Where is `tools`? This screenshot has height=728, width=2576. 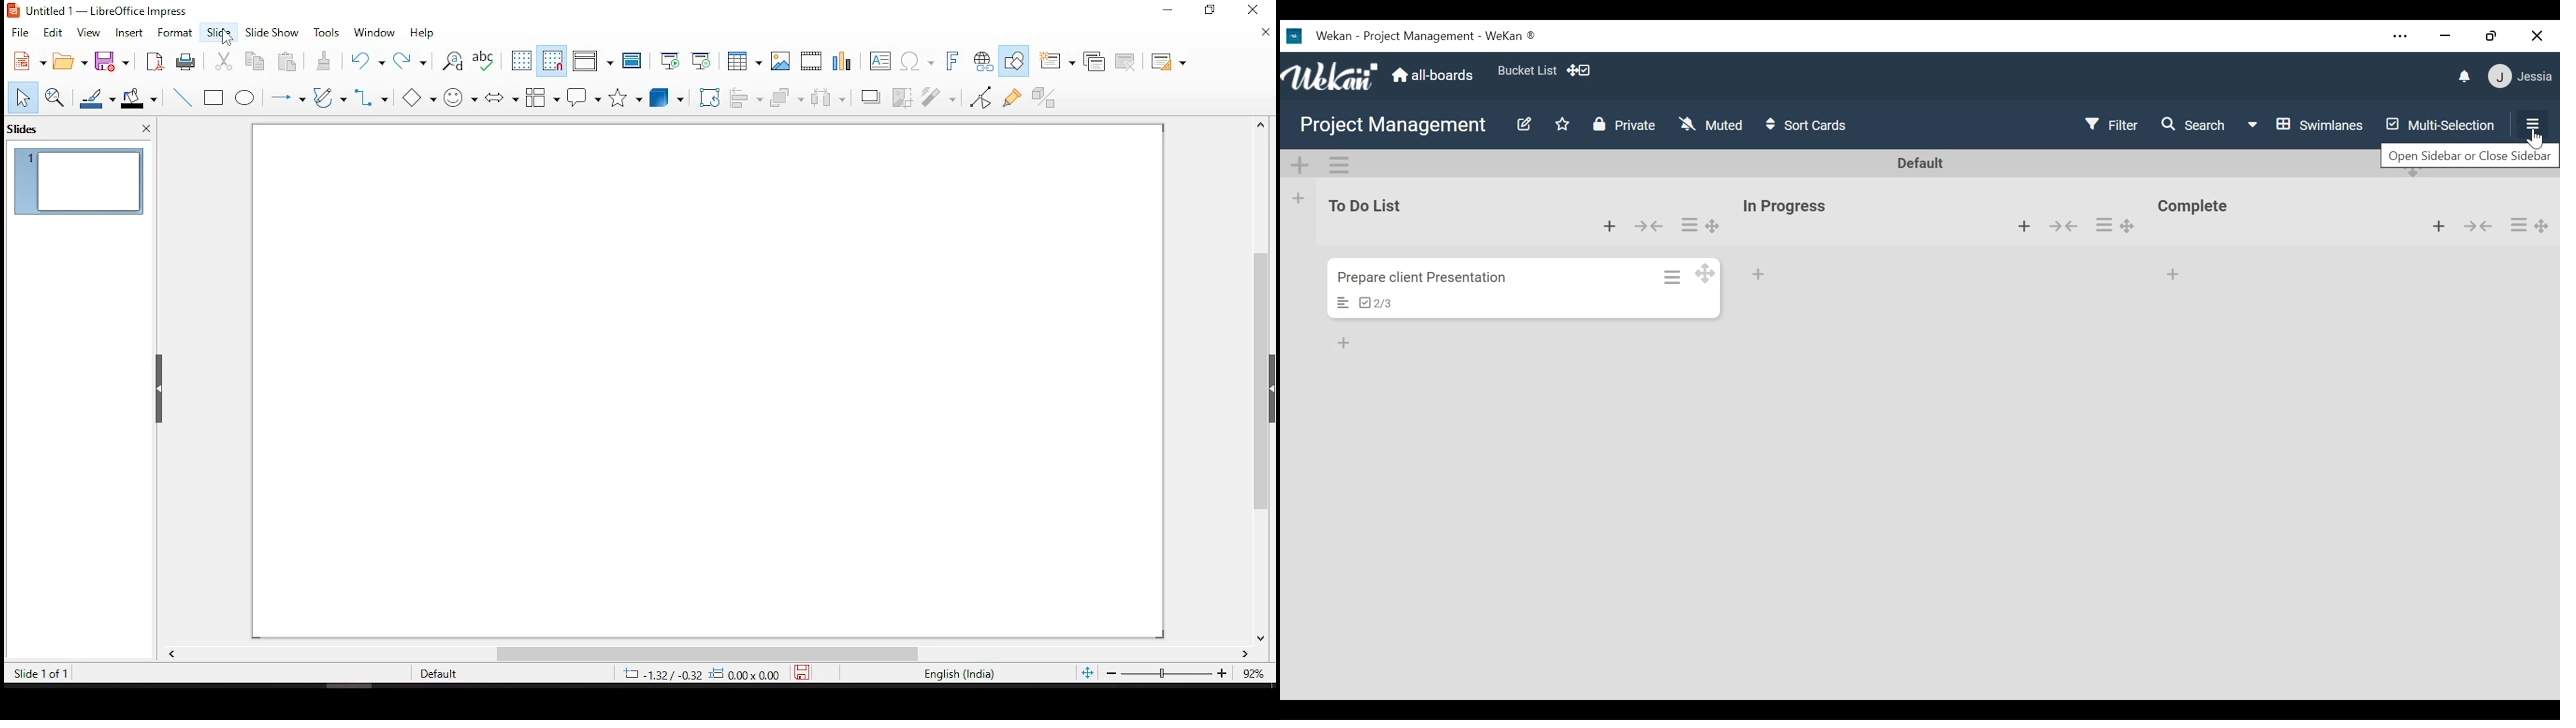 tools is located at coordinates (327, 32).